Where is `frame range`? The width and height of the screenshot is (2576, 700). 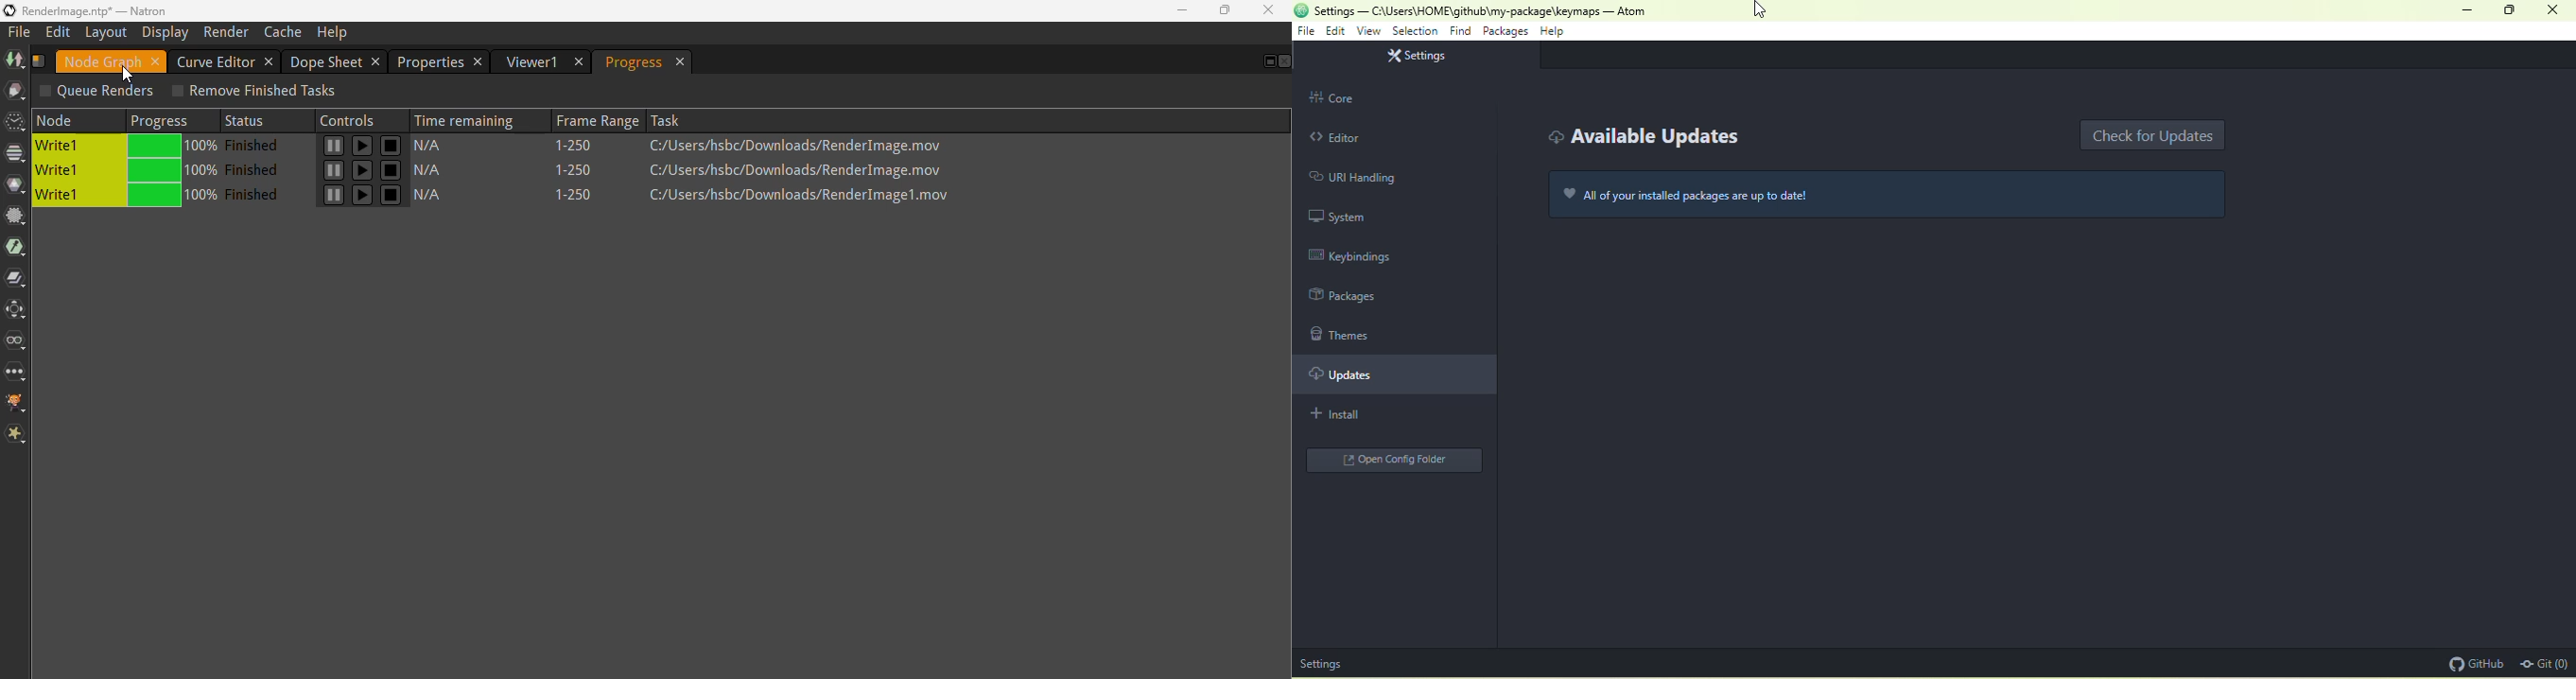 frame range is located at coordinates (594, 119).